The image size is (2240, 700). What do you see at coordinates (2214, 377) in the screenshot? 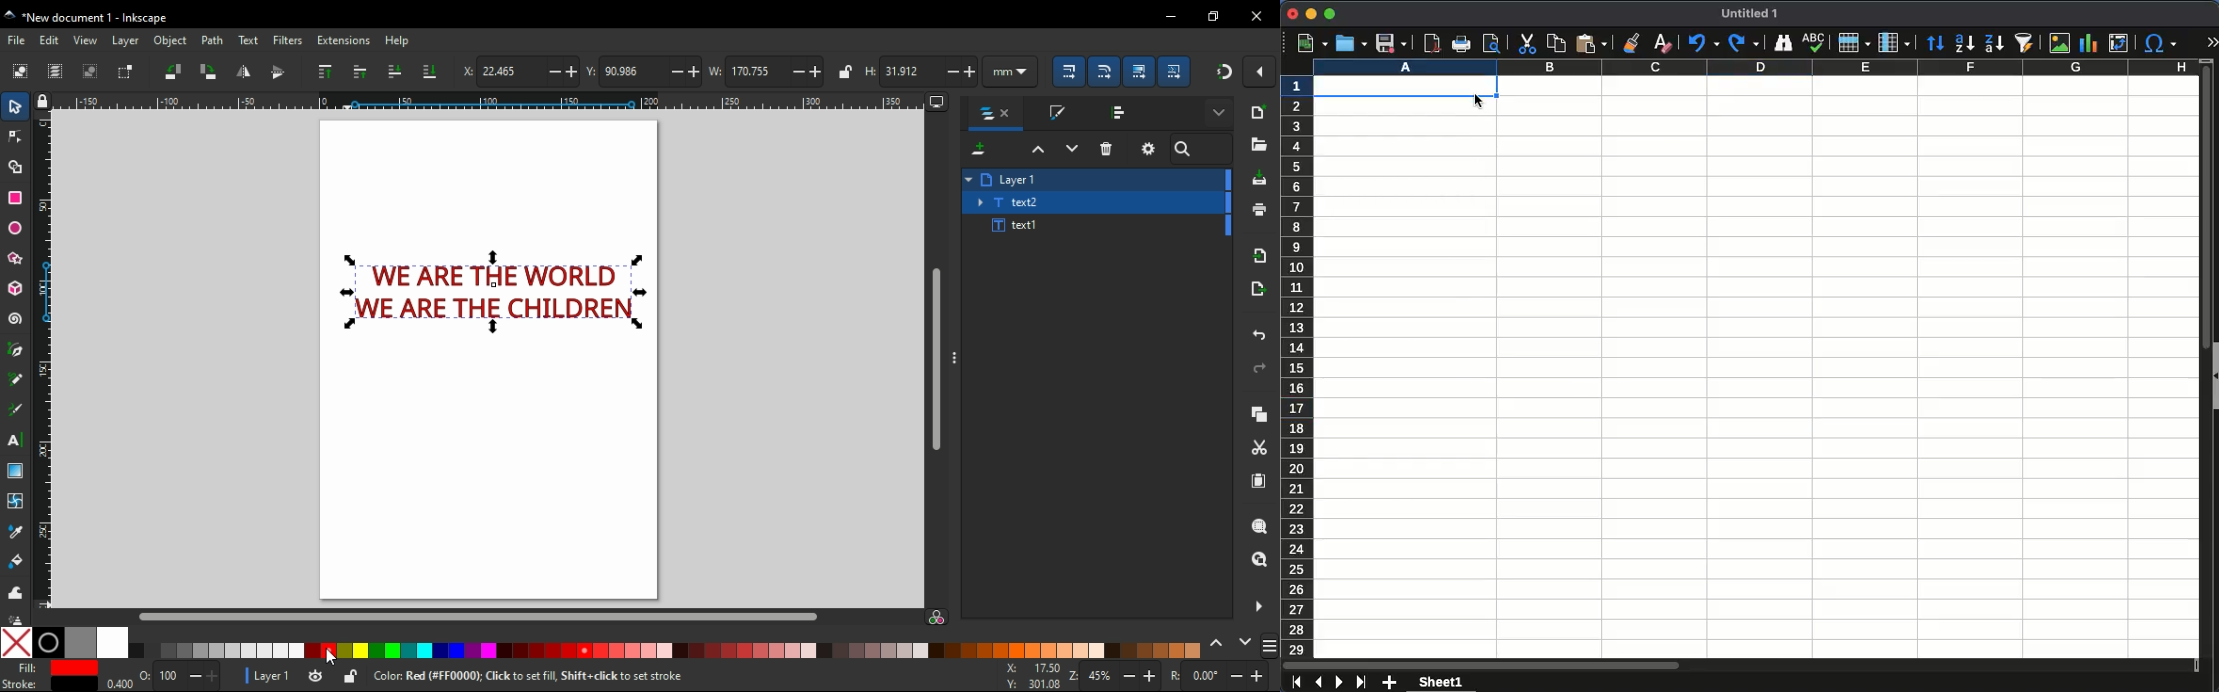
I see `collapse` at bounding box center [2214, 377].